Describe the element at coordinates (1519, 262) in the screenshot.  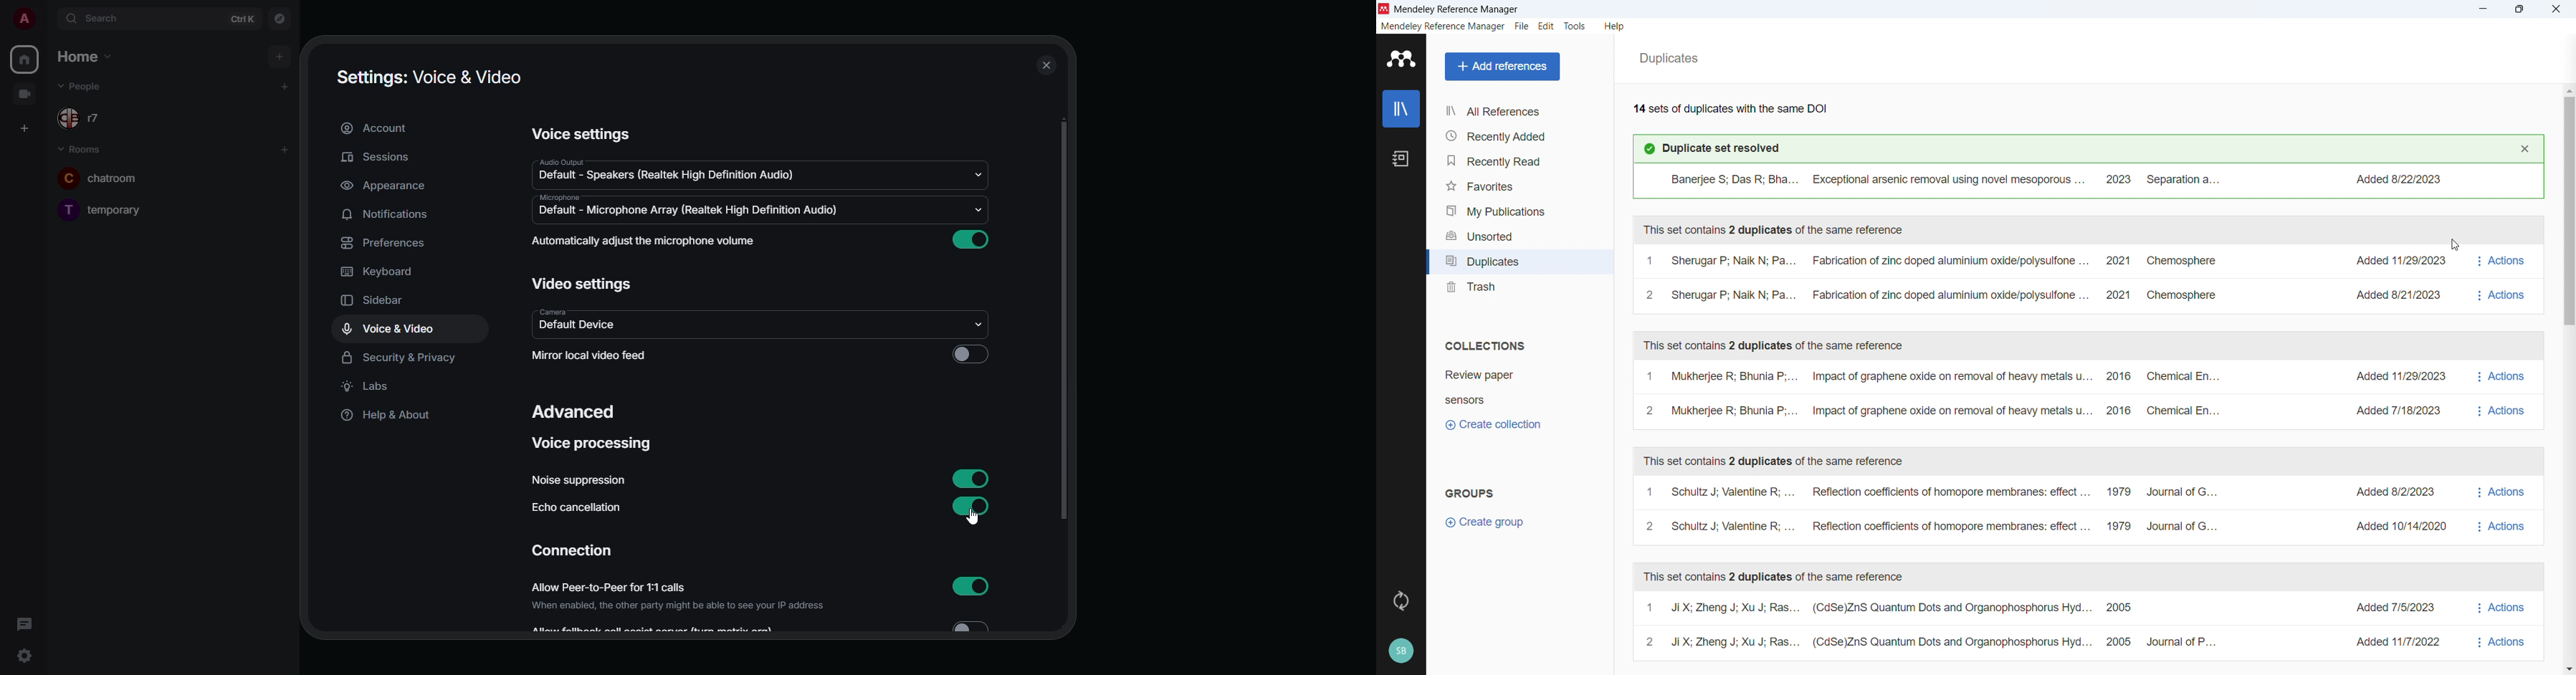
I see `Duplicates ` at that location.